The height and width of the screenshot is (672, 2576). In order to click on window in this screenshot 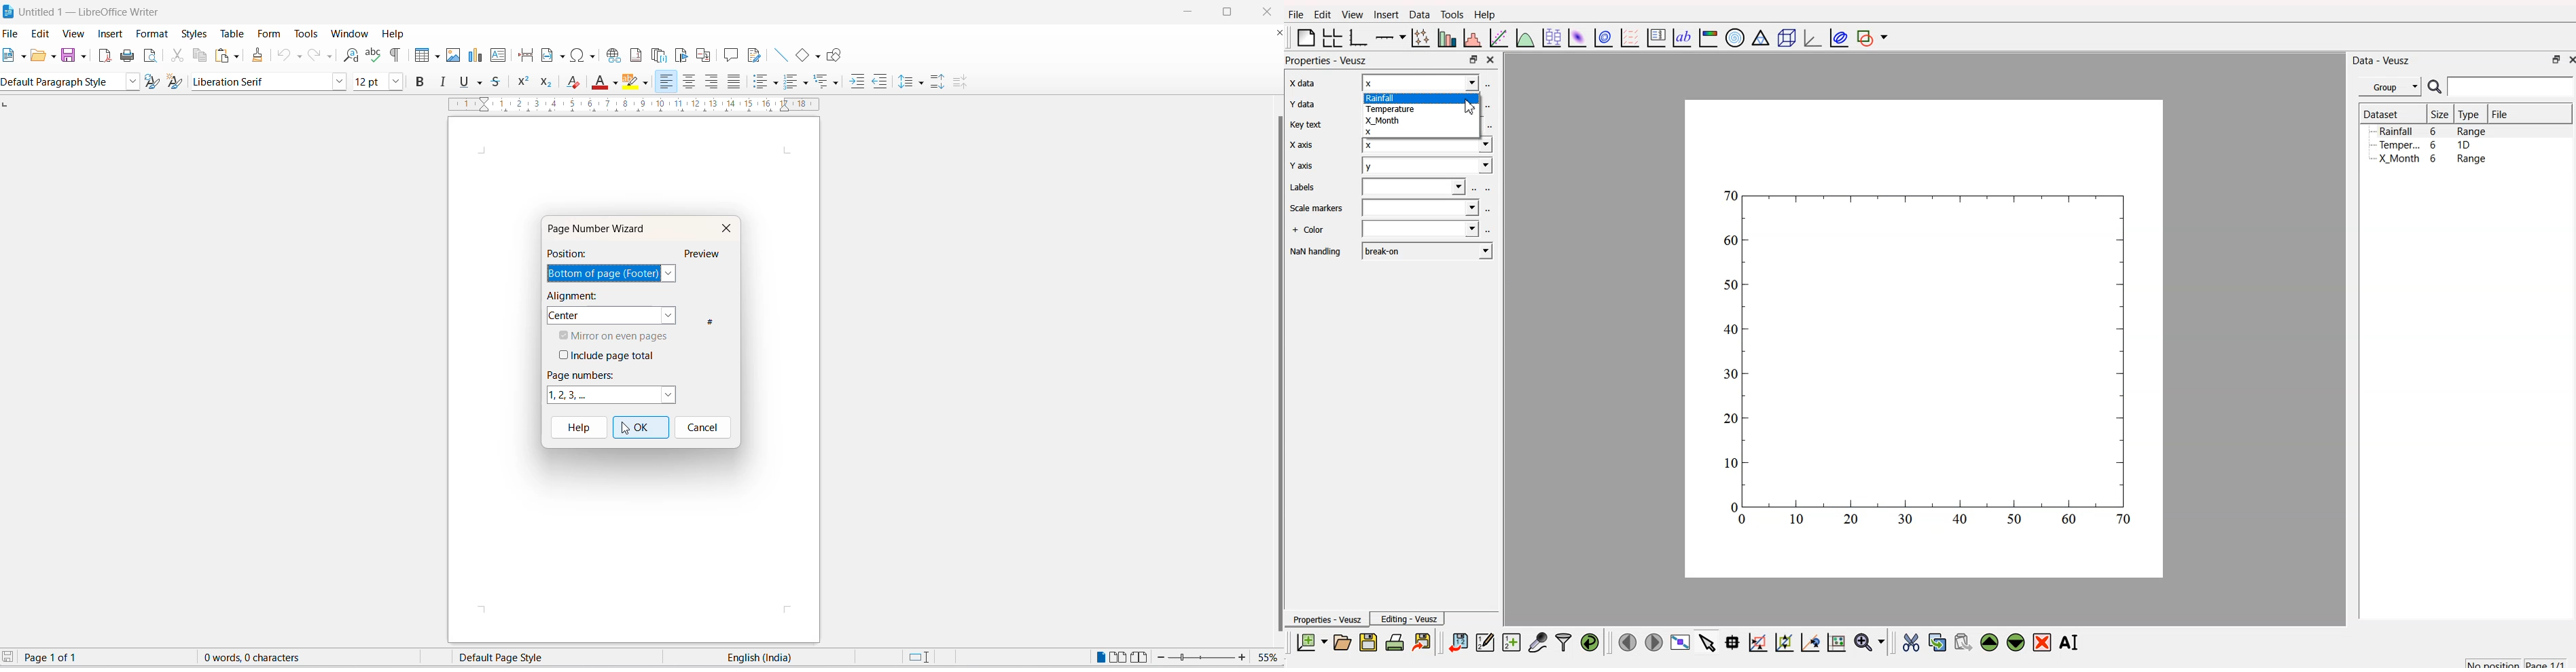, I will do `click(348, 34)`.